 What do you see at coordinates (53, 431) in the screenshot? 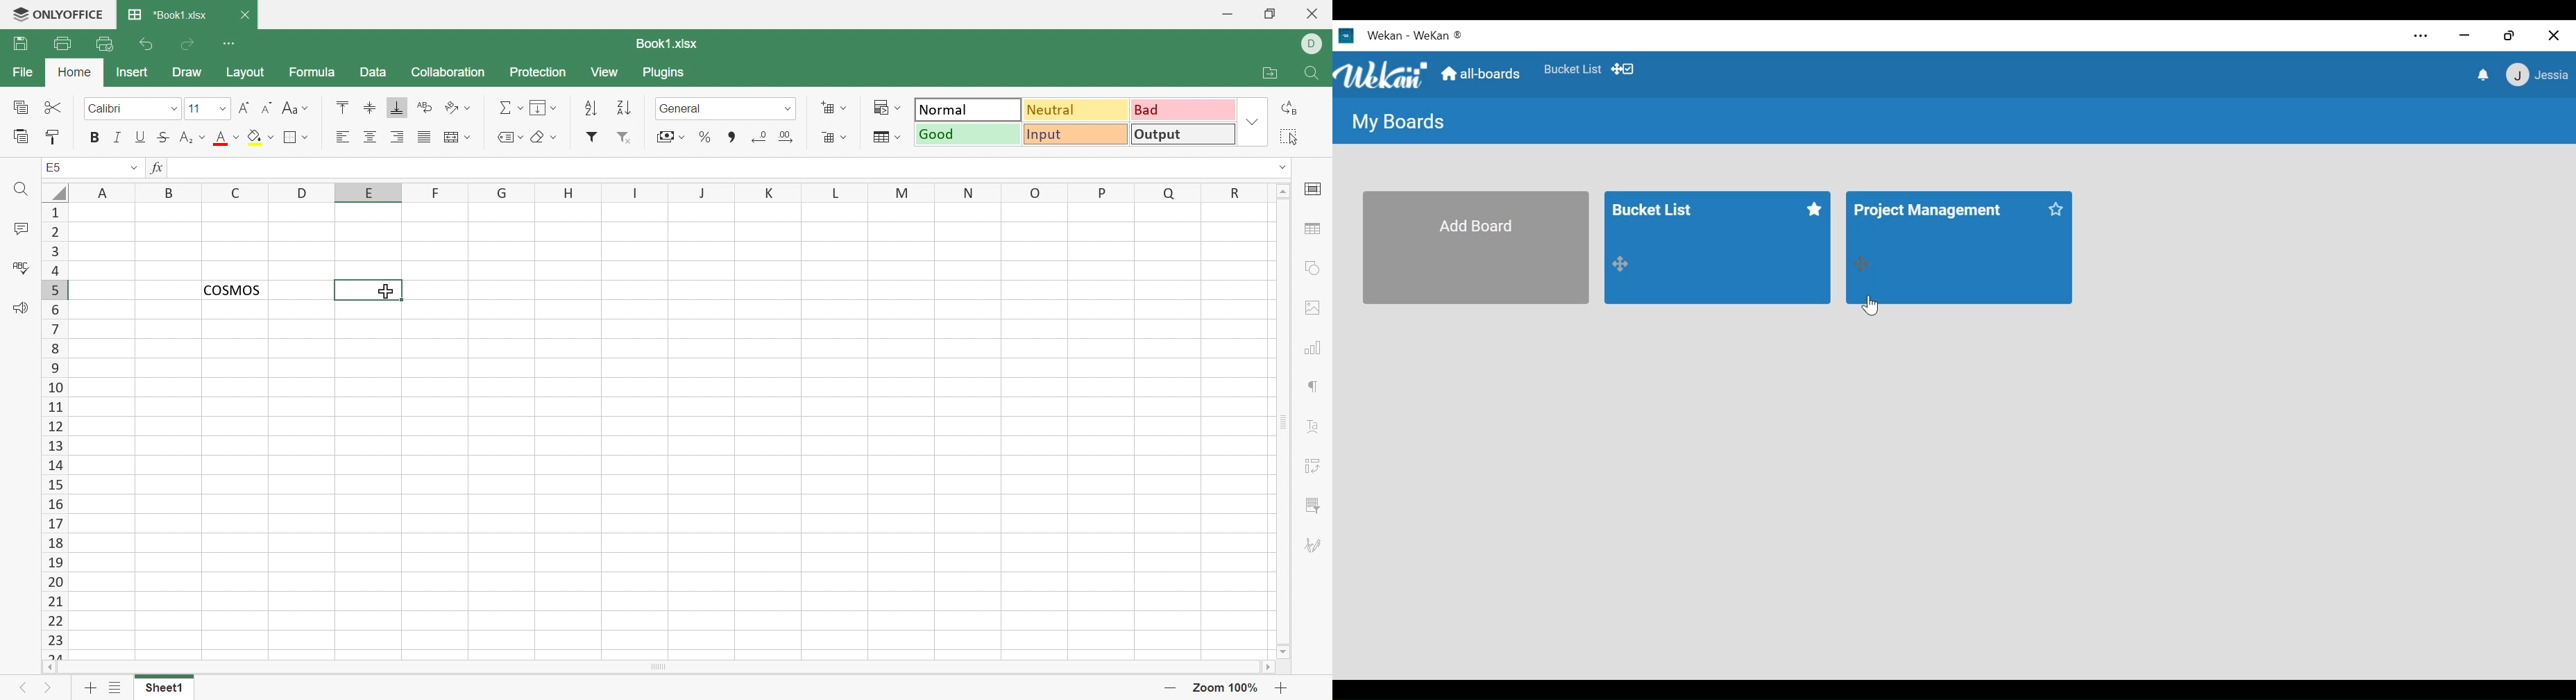
I see `Row Number` at bounding box center [53, 431].